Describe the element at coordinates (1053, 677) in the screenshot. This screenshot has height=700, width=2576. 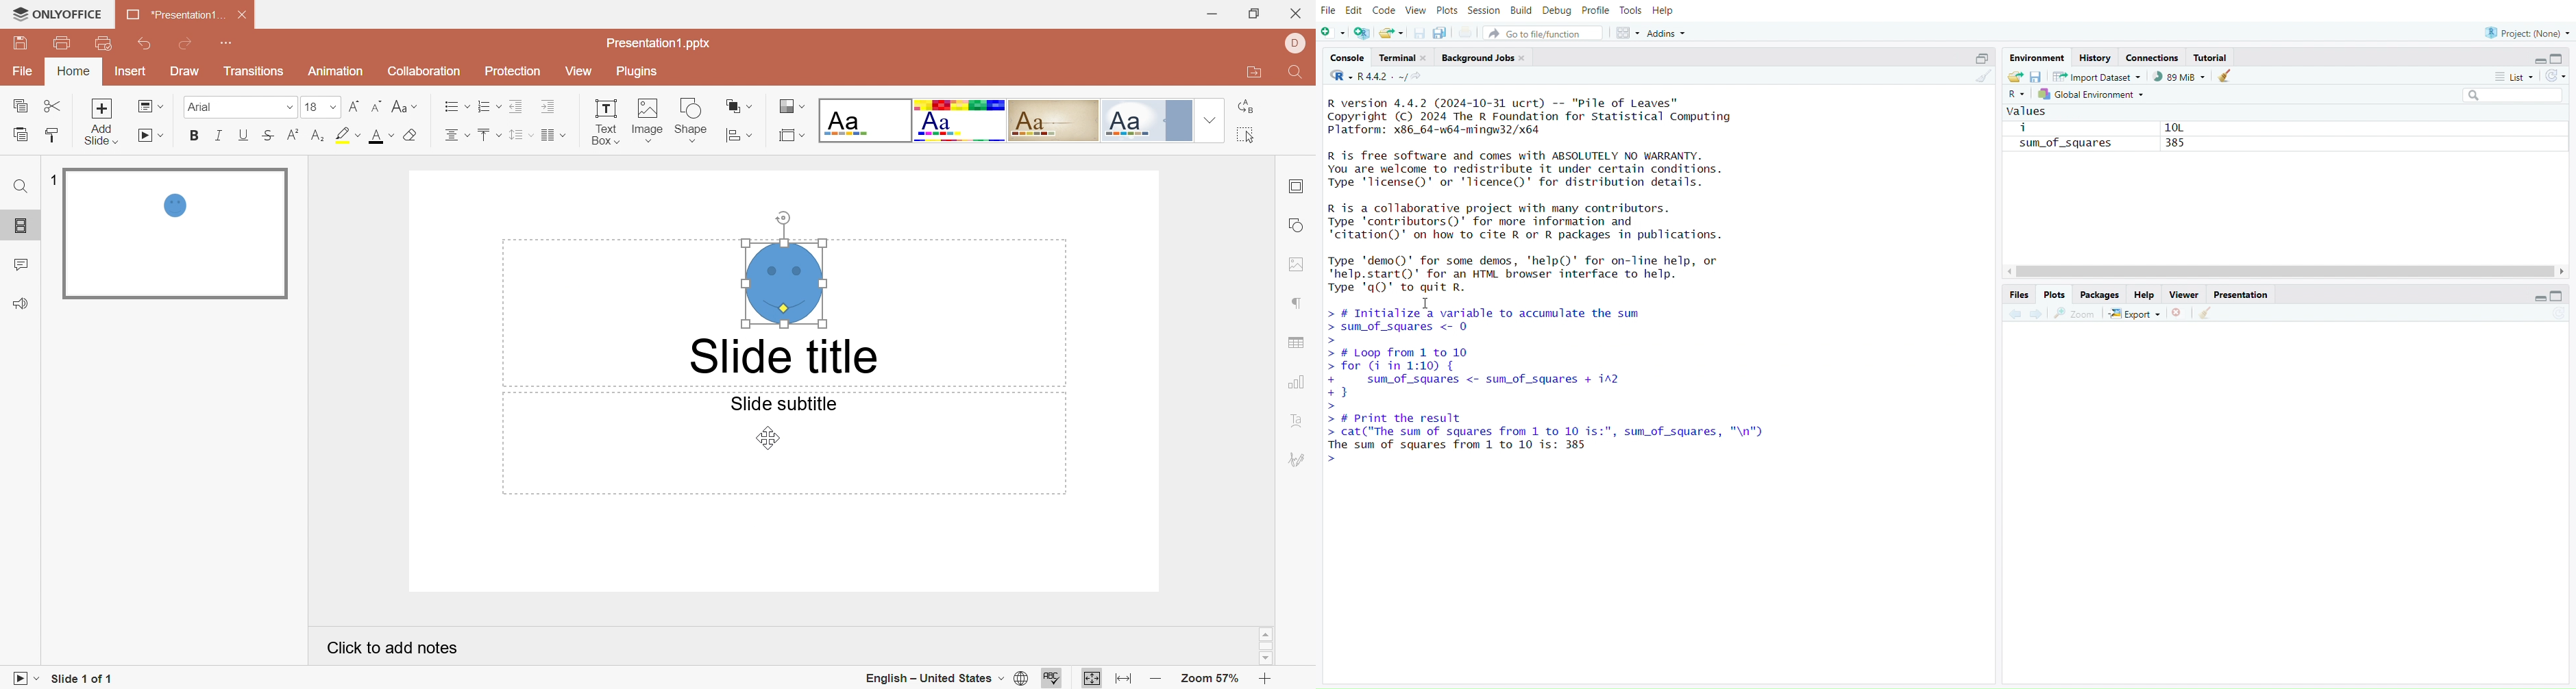
I see `Spell Checking` at that location.